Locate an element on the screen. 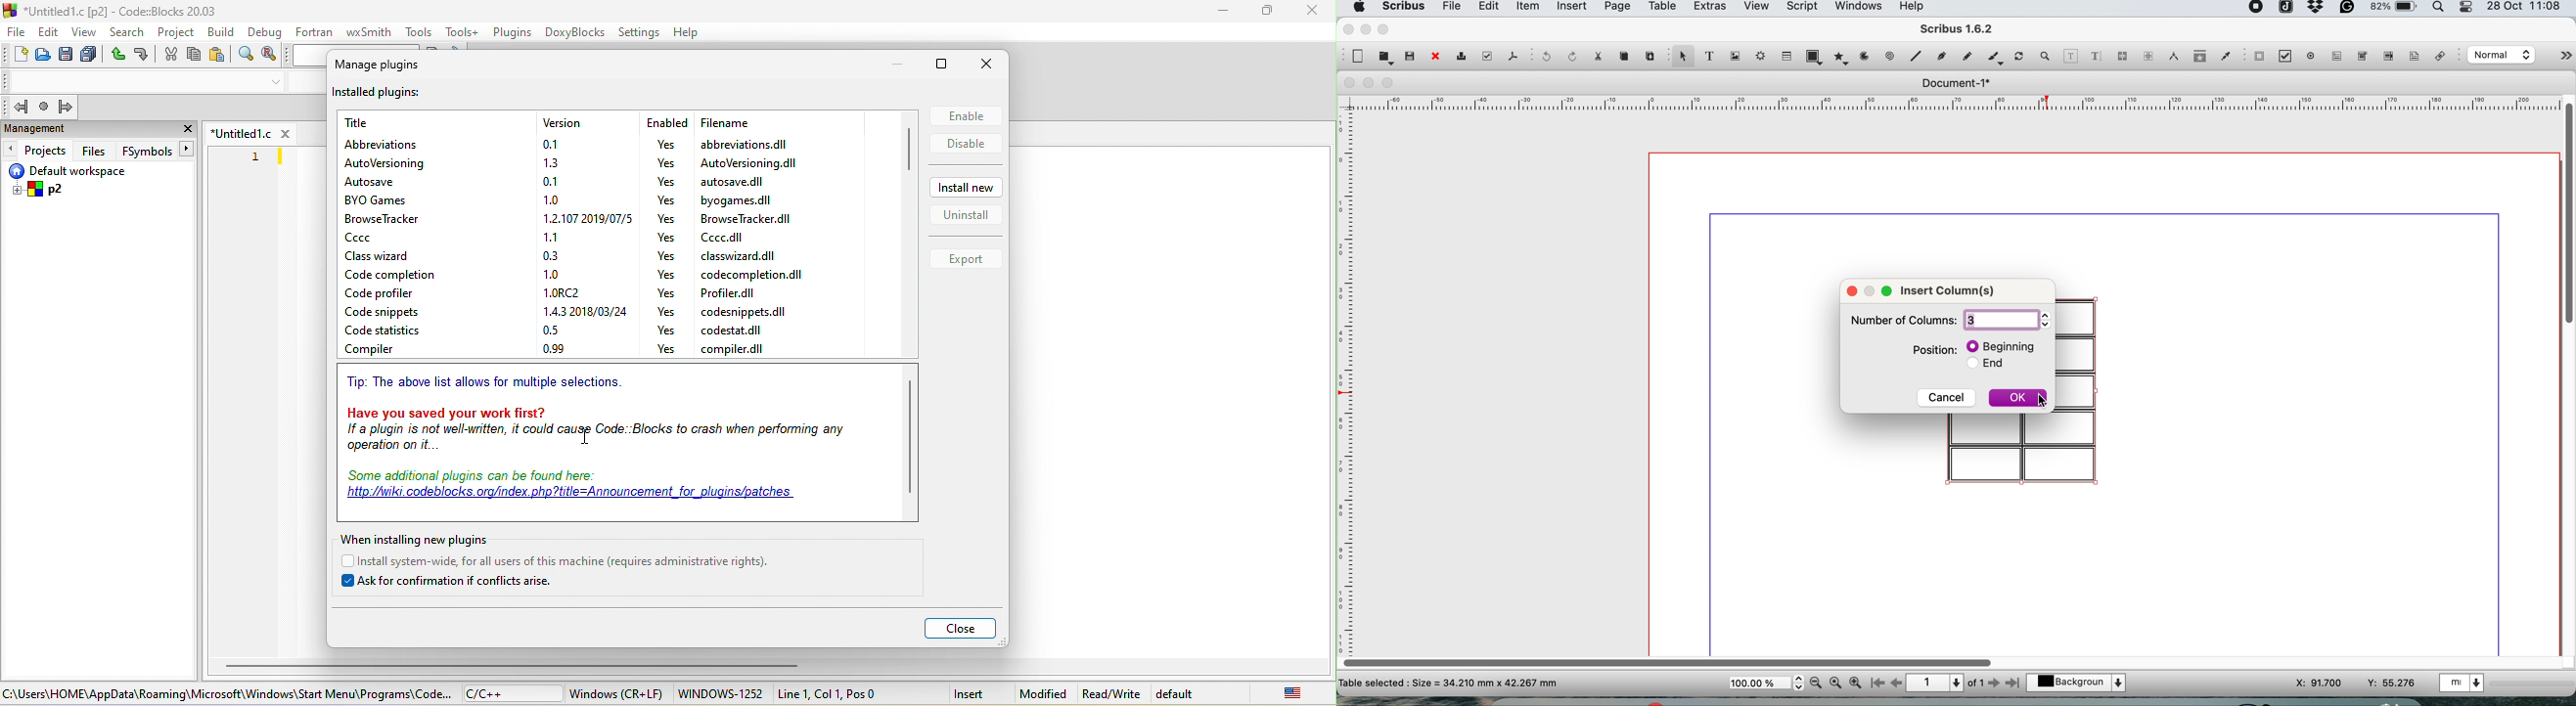  p2 is located at coordinates (40, 191).